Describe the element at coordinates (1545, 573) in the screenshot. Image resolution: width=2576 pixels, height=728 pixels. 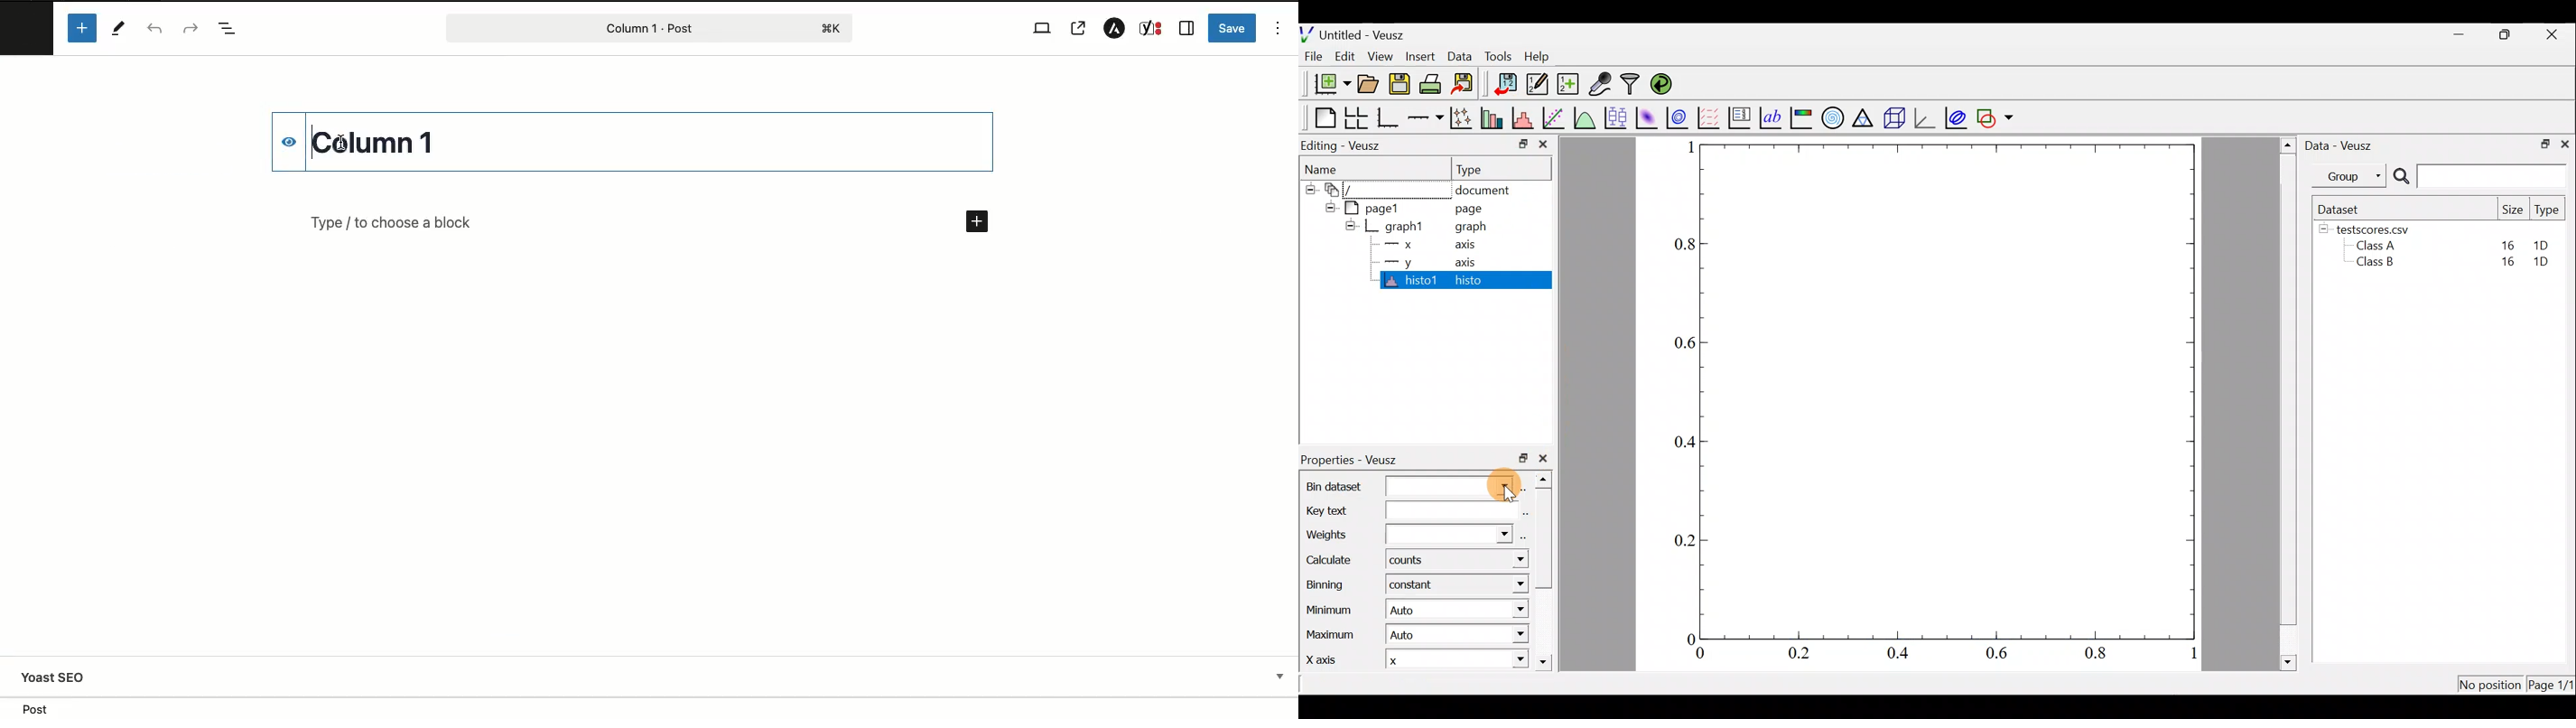
I see `scroll bar` at that location.